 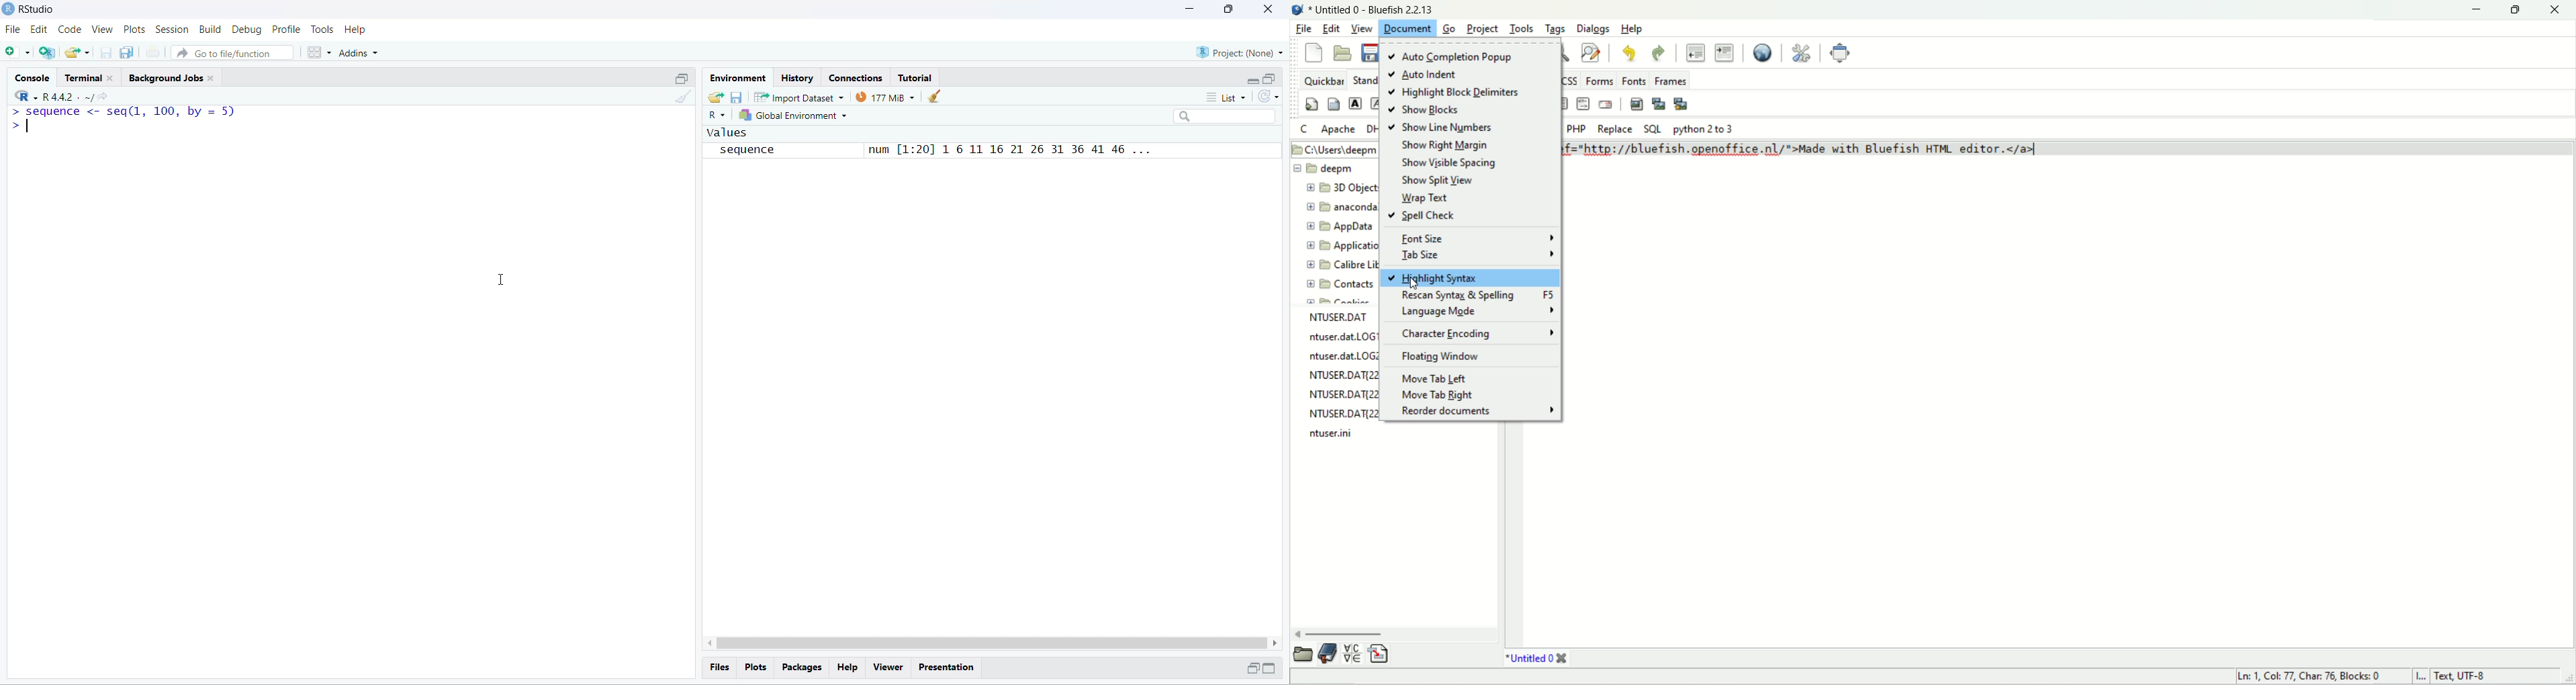 What do you see at coordinates (803, 668) in the screenshot?
I see `packages` at bounding box center [803, 668].